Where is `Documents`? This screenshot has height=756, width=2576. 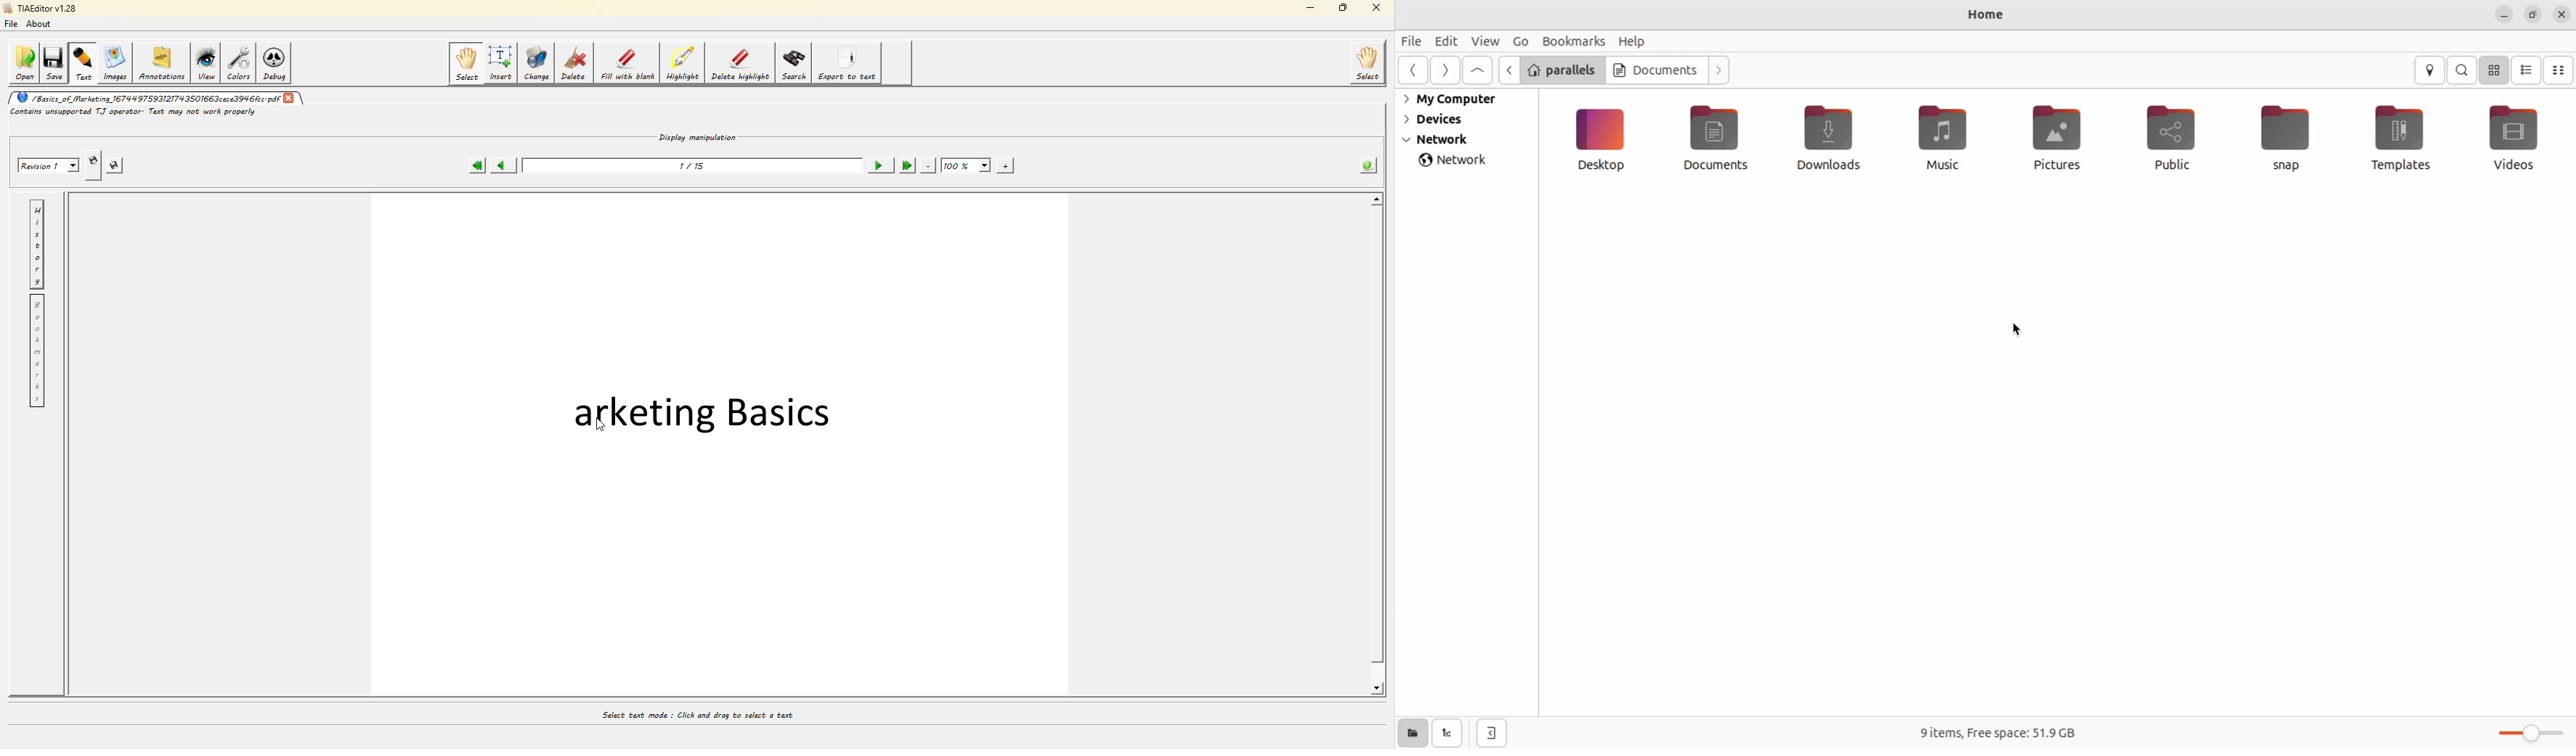
Documents is located at coordinates (1656, 69).